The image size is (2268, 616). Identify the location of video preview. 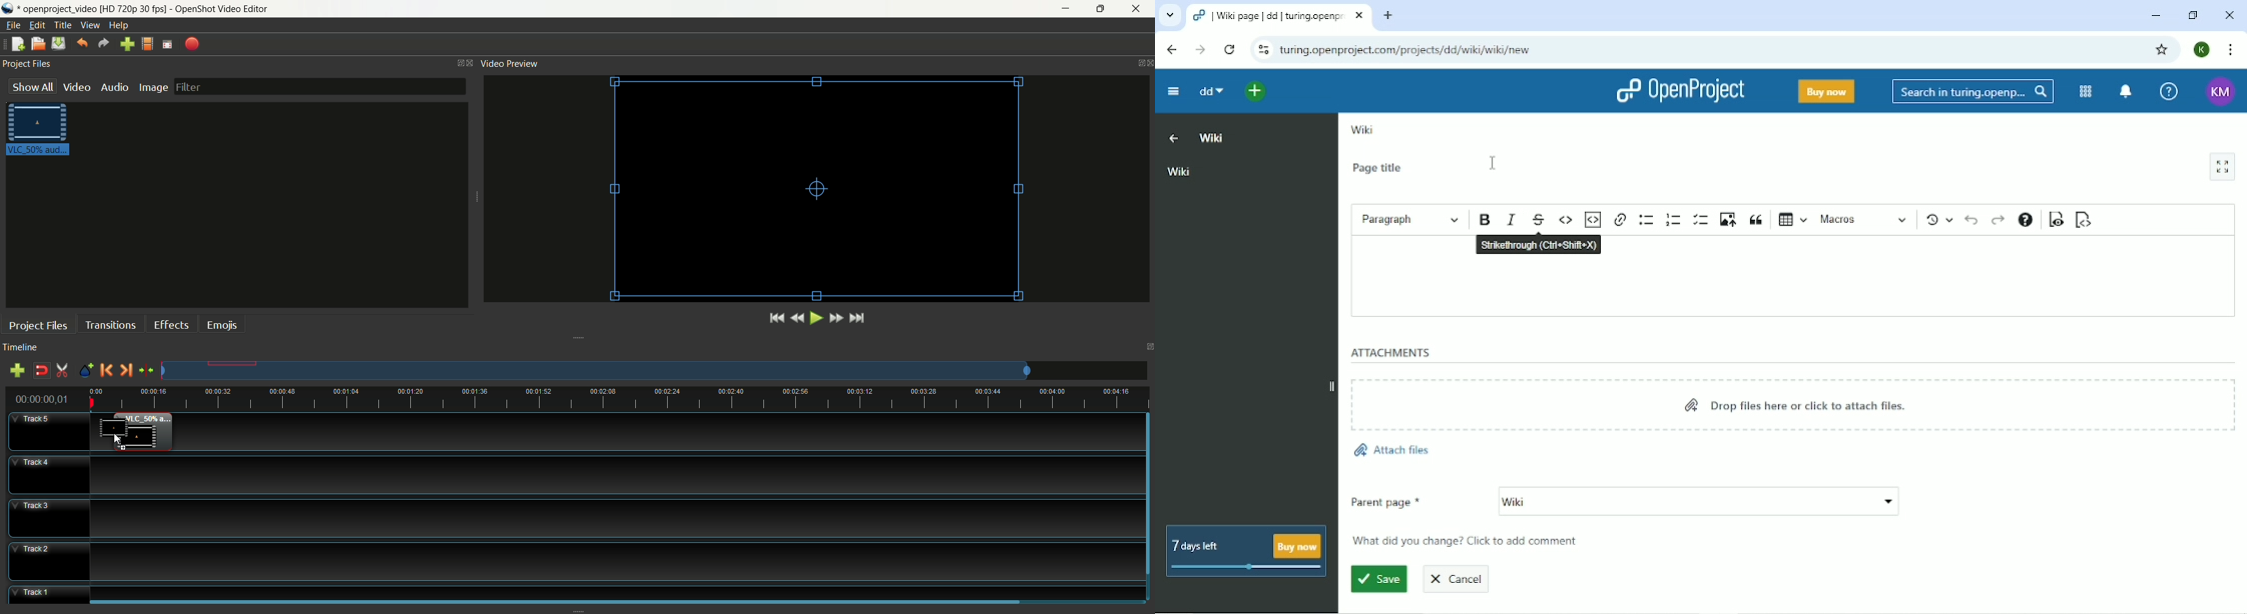
(509, 64).